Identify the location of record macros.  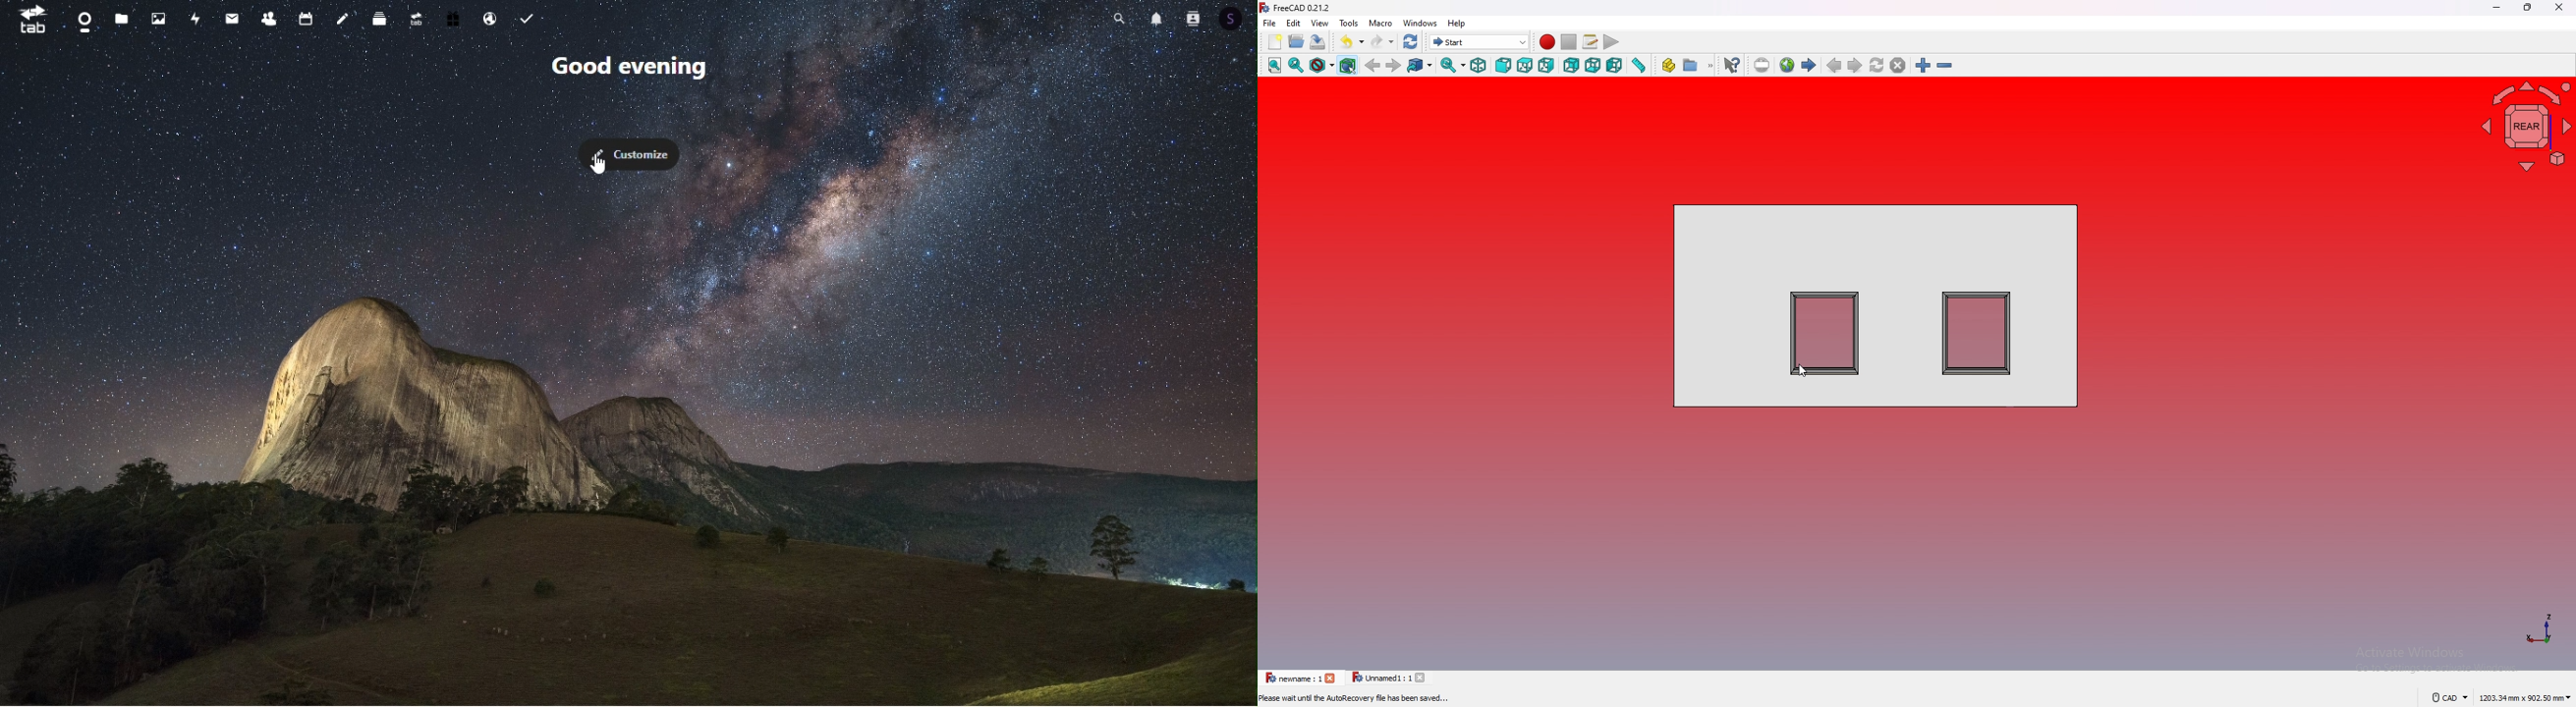
(1548, 42).